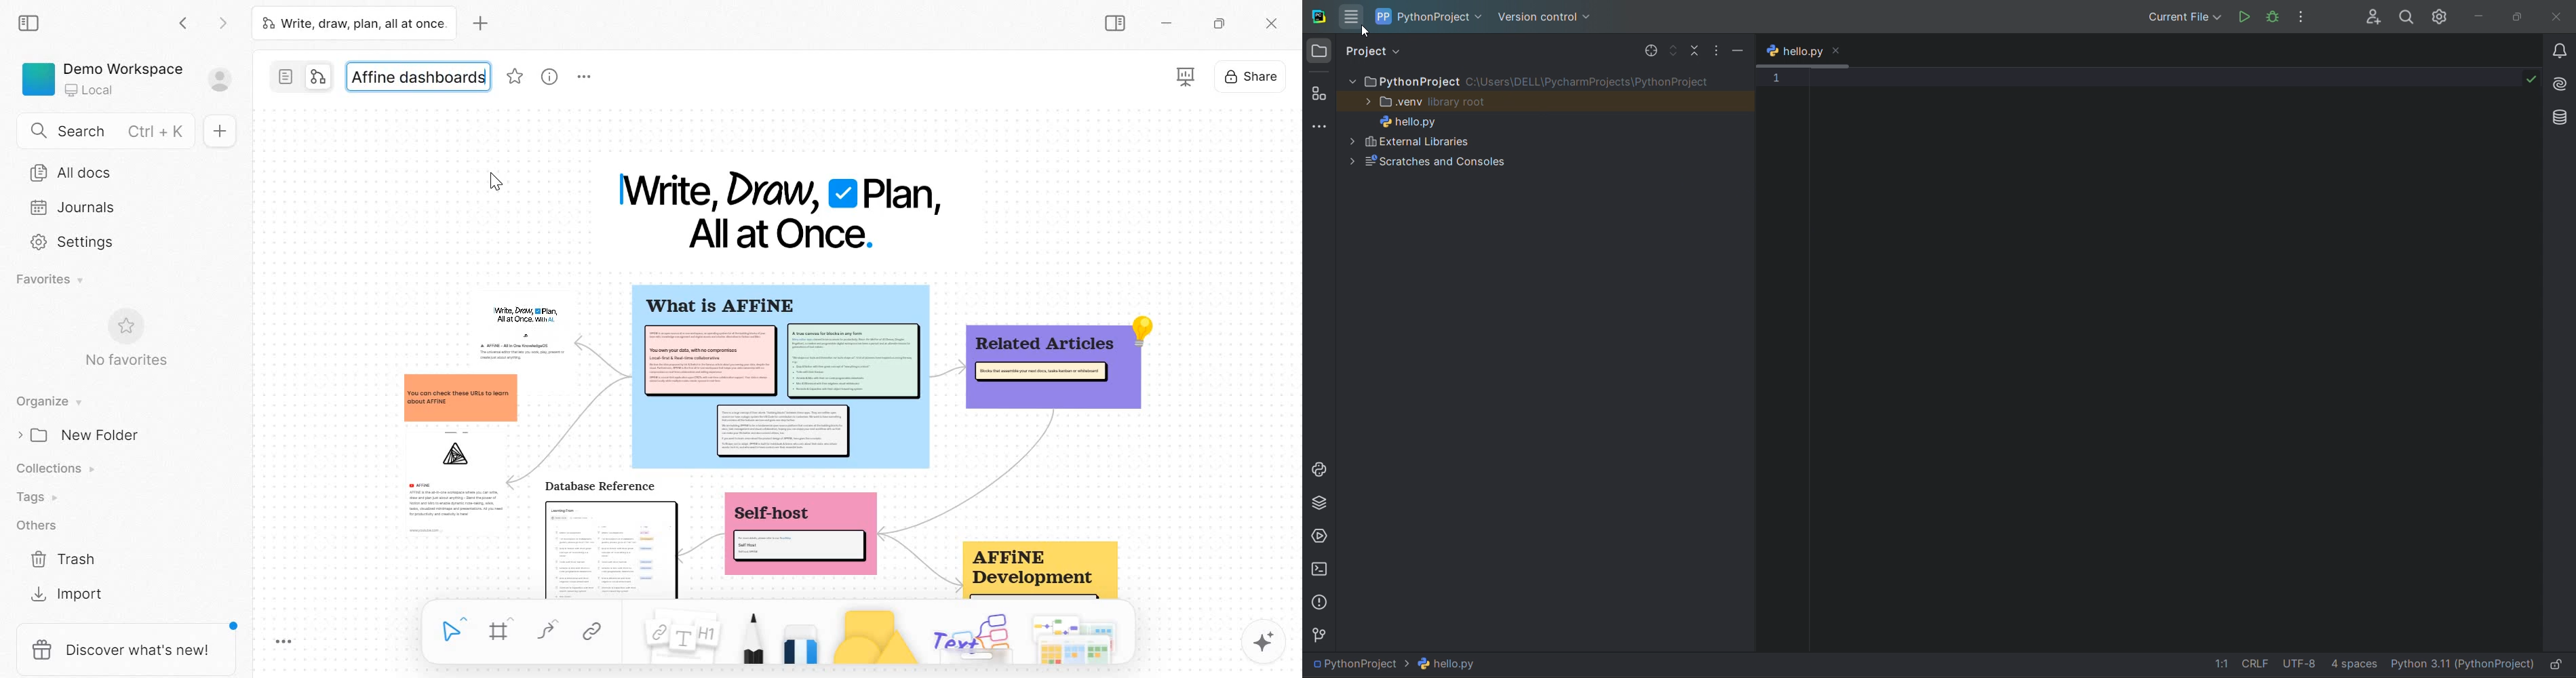 The height and width of the screenshot is (700, 2576). I want to click on others, so click(973, 637).